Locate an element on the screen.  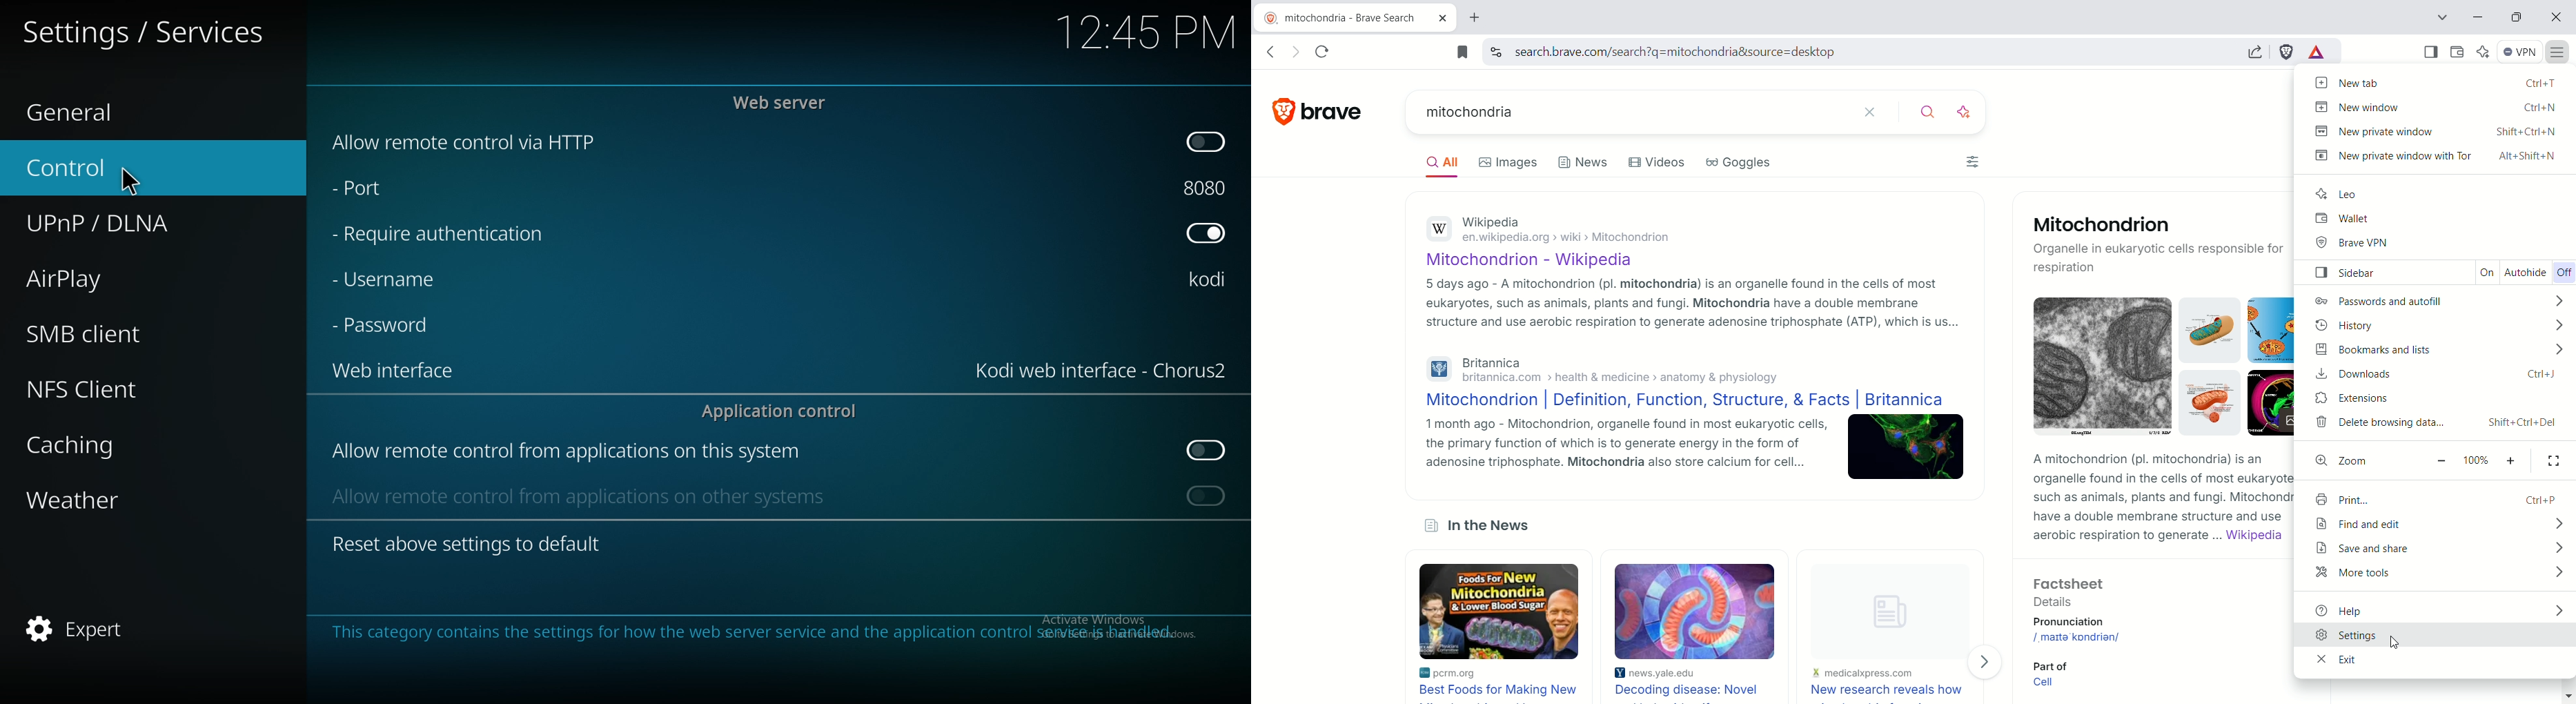
smb client is located at coordinates (113, 329).